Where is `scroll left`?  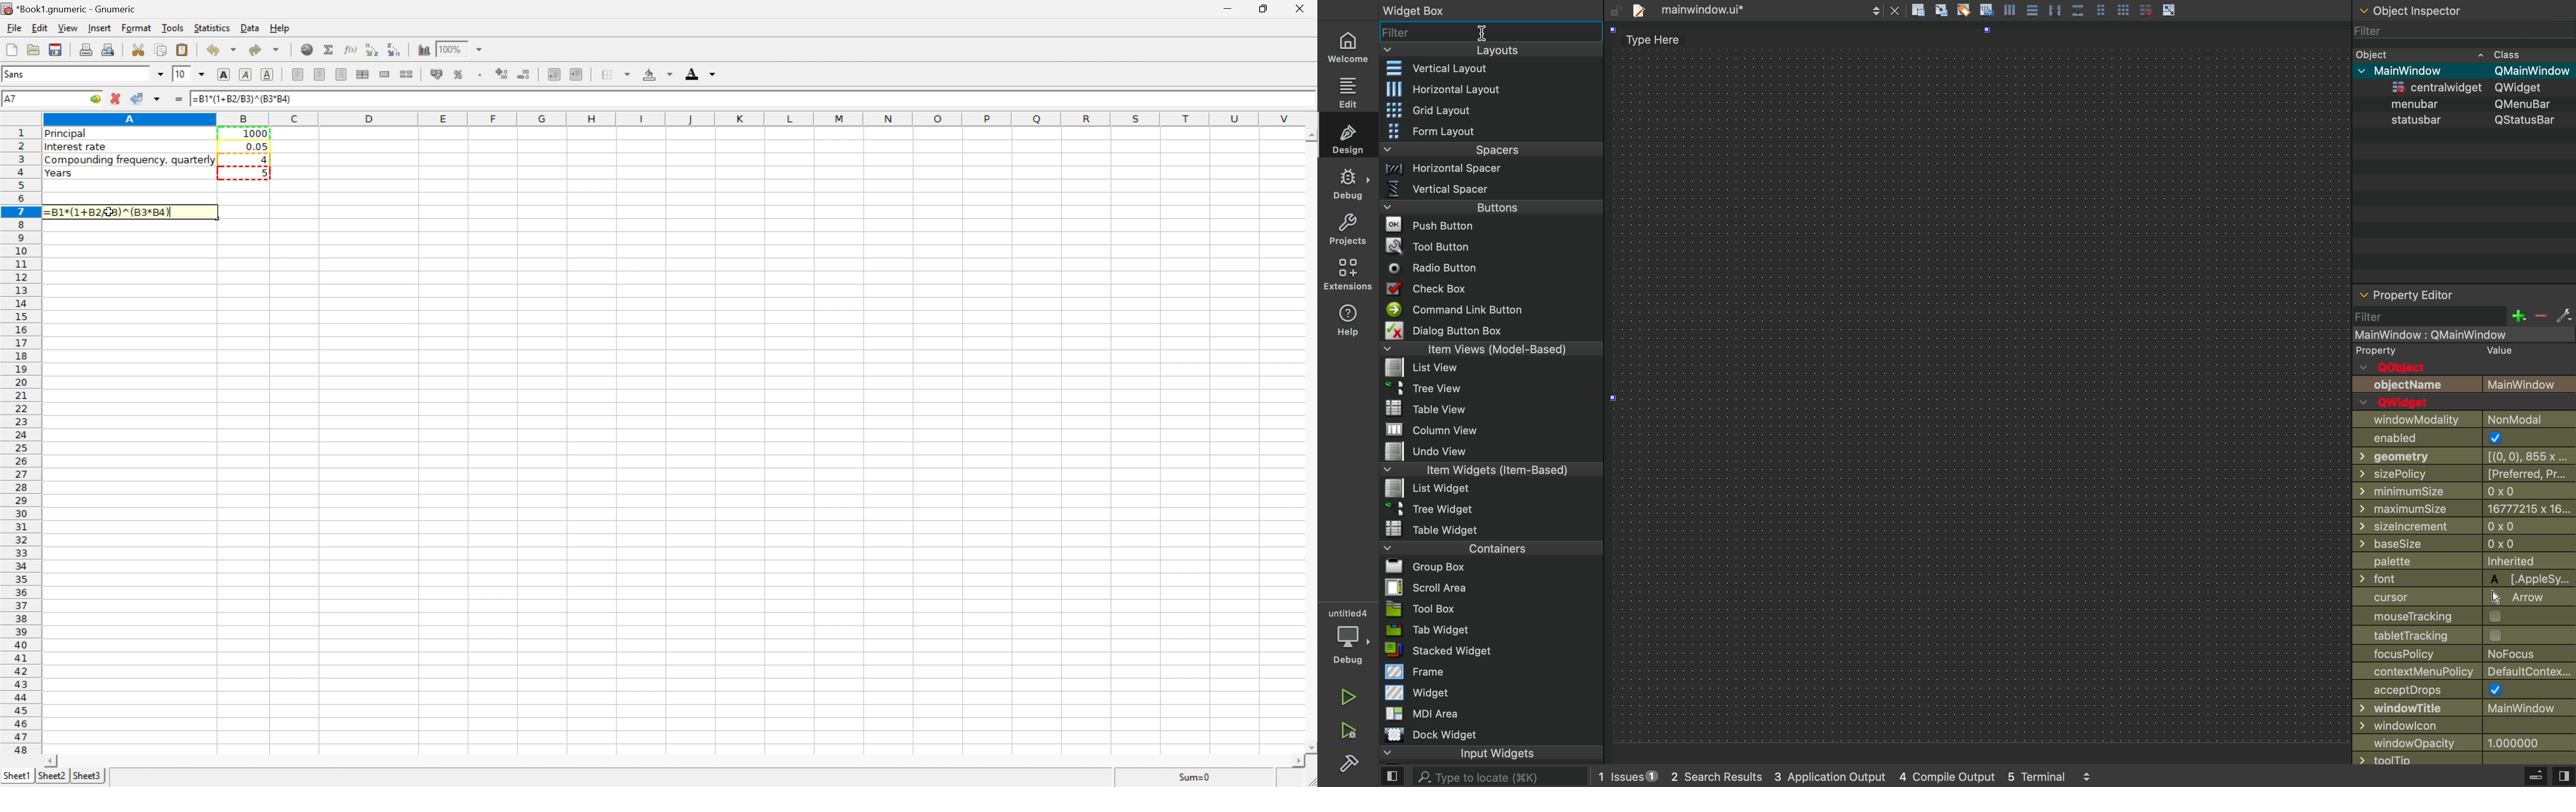 scroll left is located at coordinates (53, 761).